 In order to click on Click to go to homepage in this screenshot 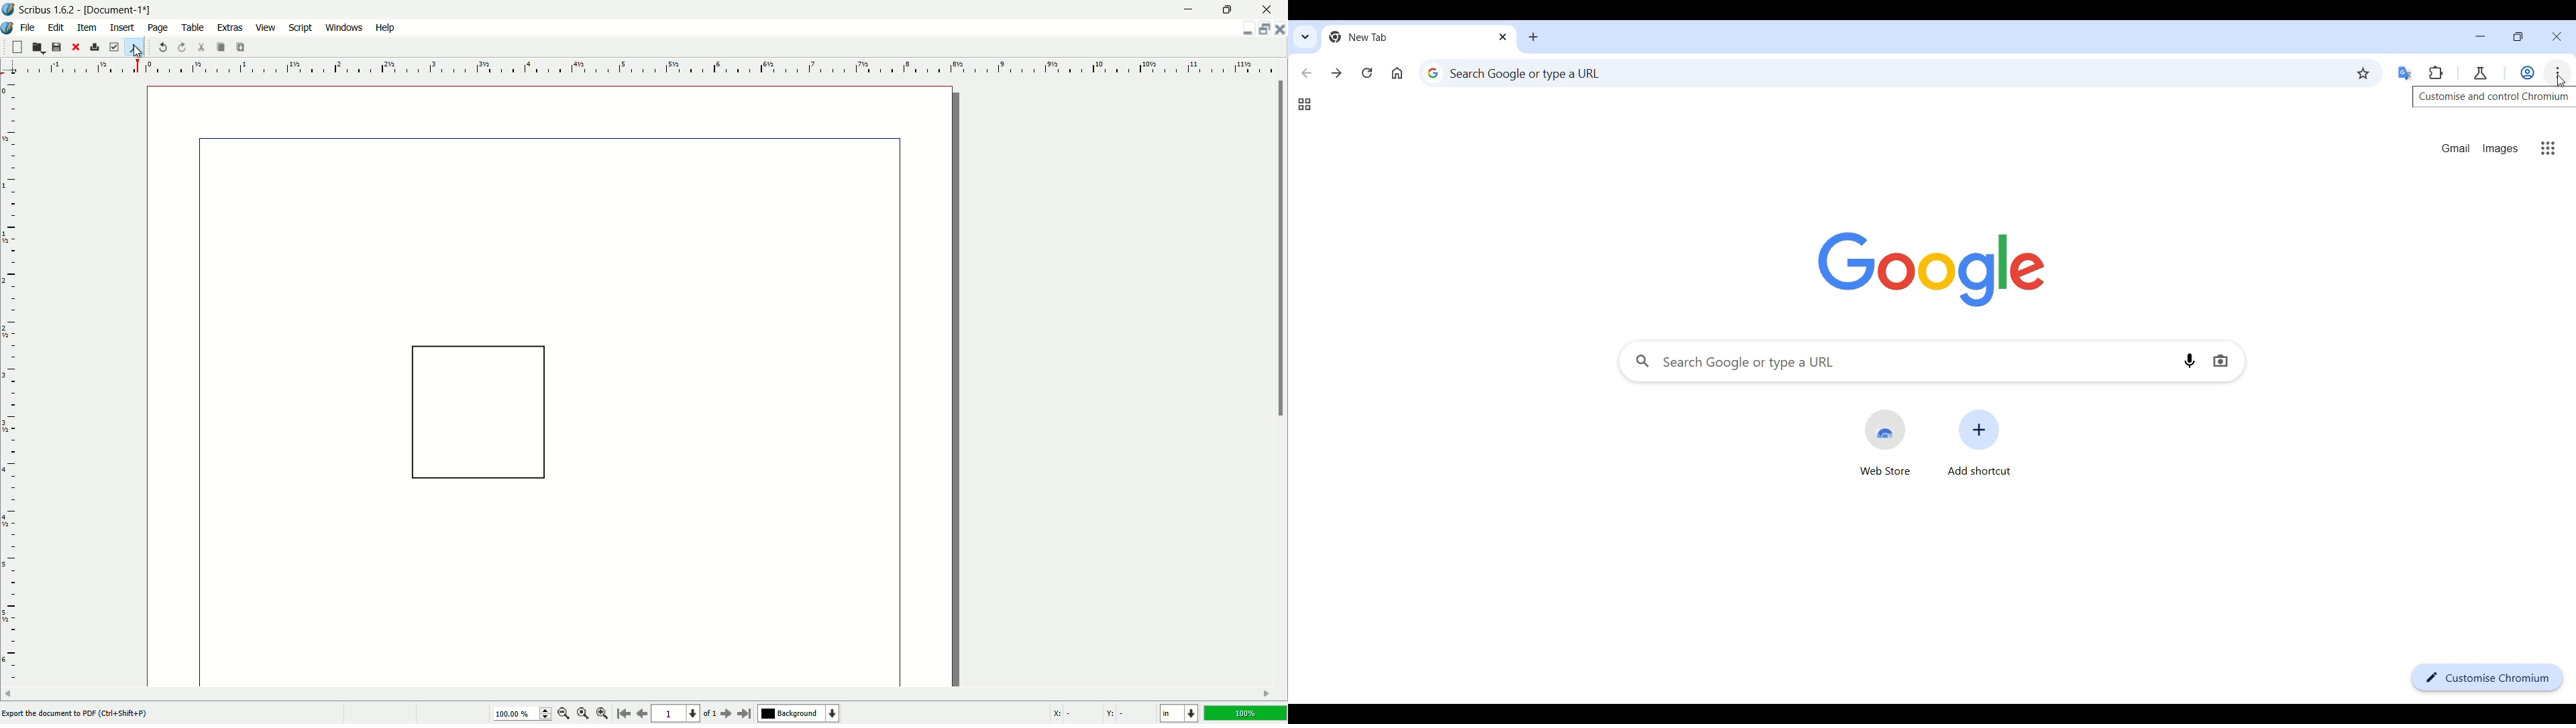, I will do `click(1397, 73)`.